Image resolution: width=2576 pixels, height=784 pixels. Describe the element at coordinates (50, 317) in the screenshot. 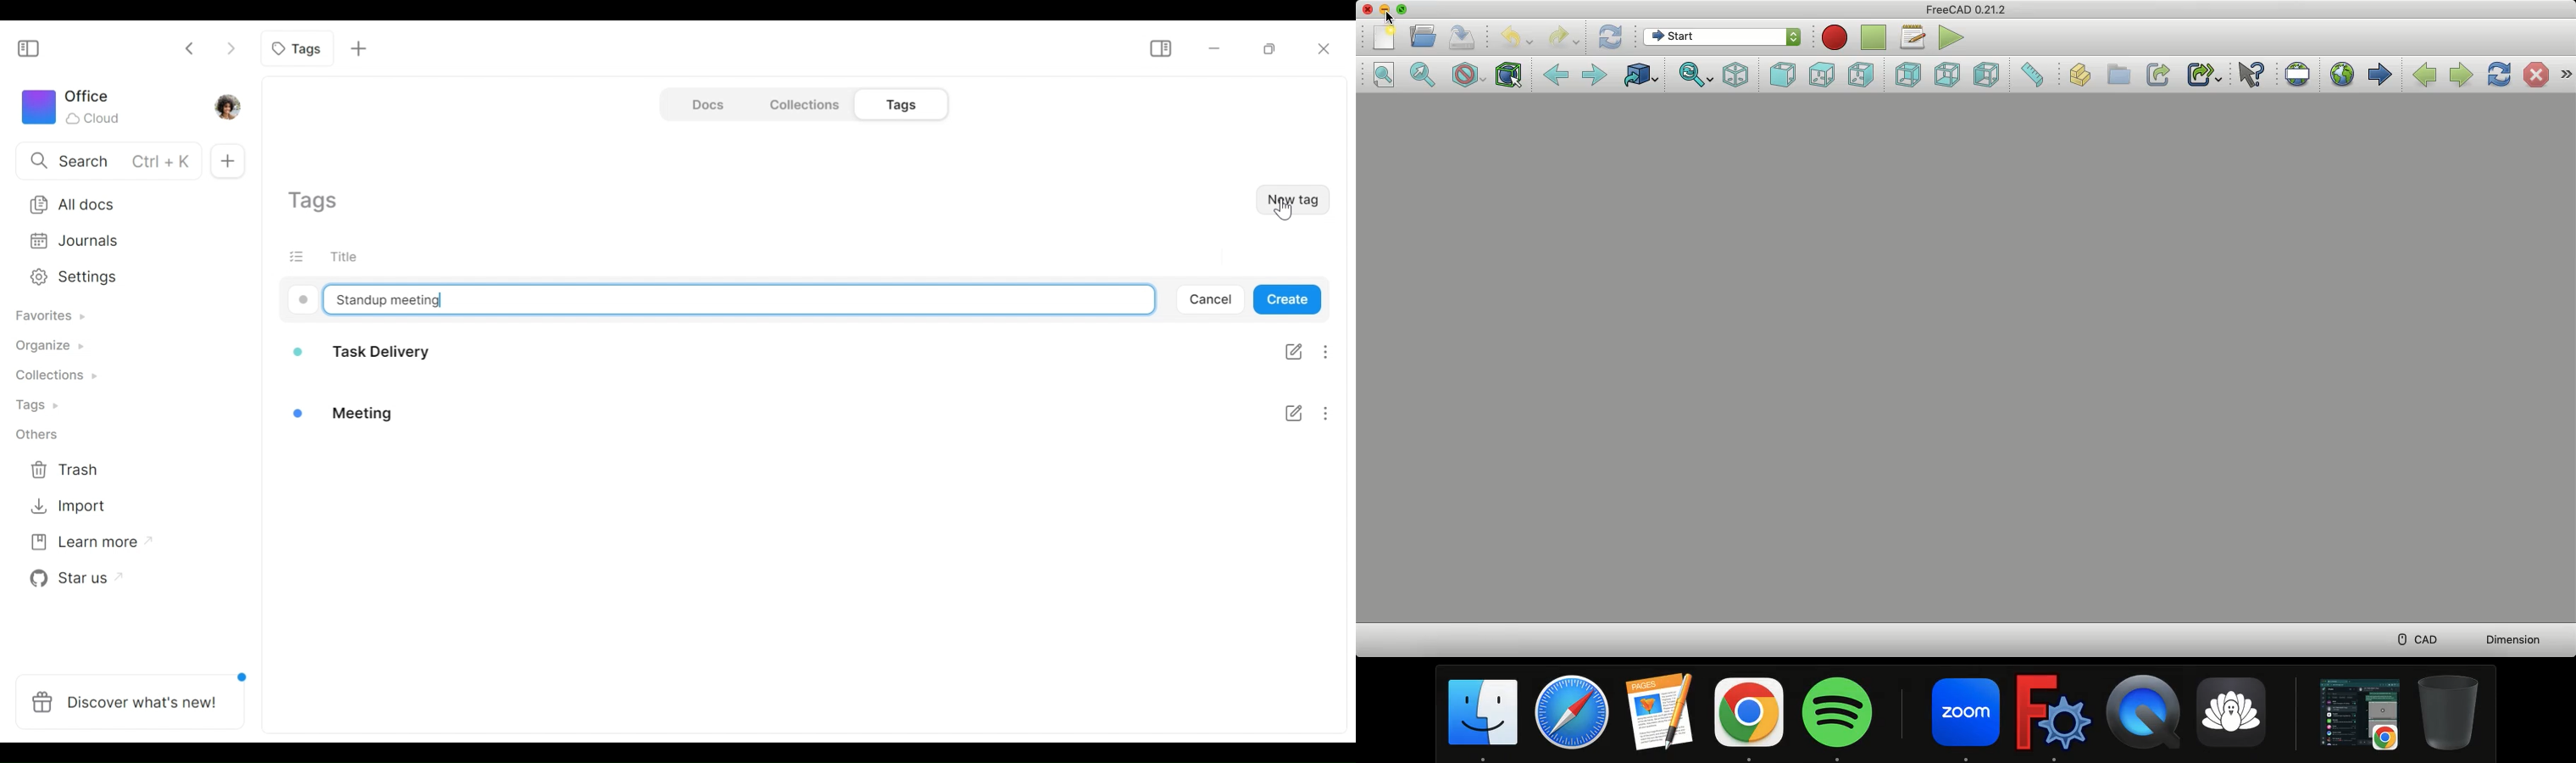

I see `Favorites` at that location.